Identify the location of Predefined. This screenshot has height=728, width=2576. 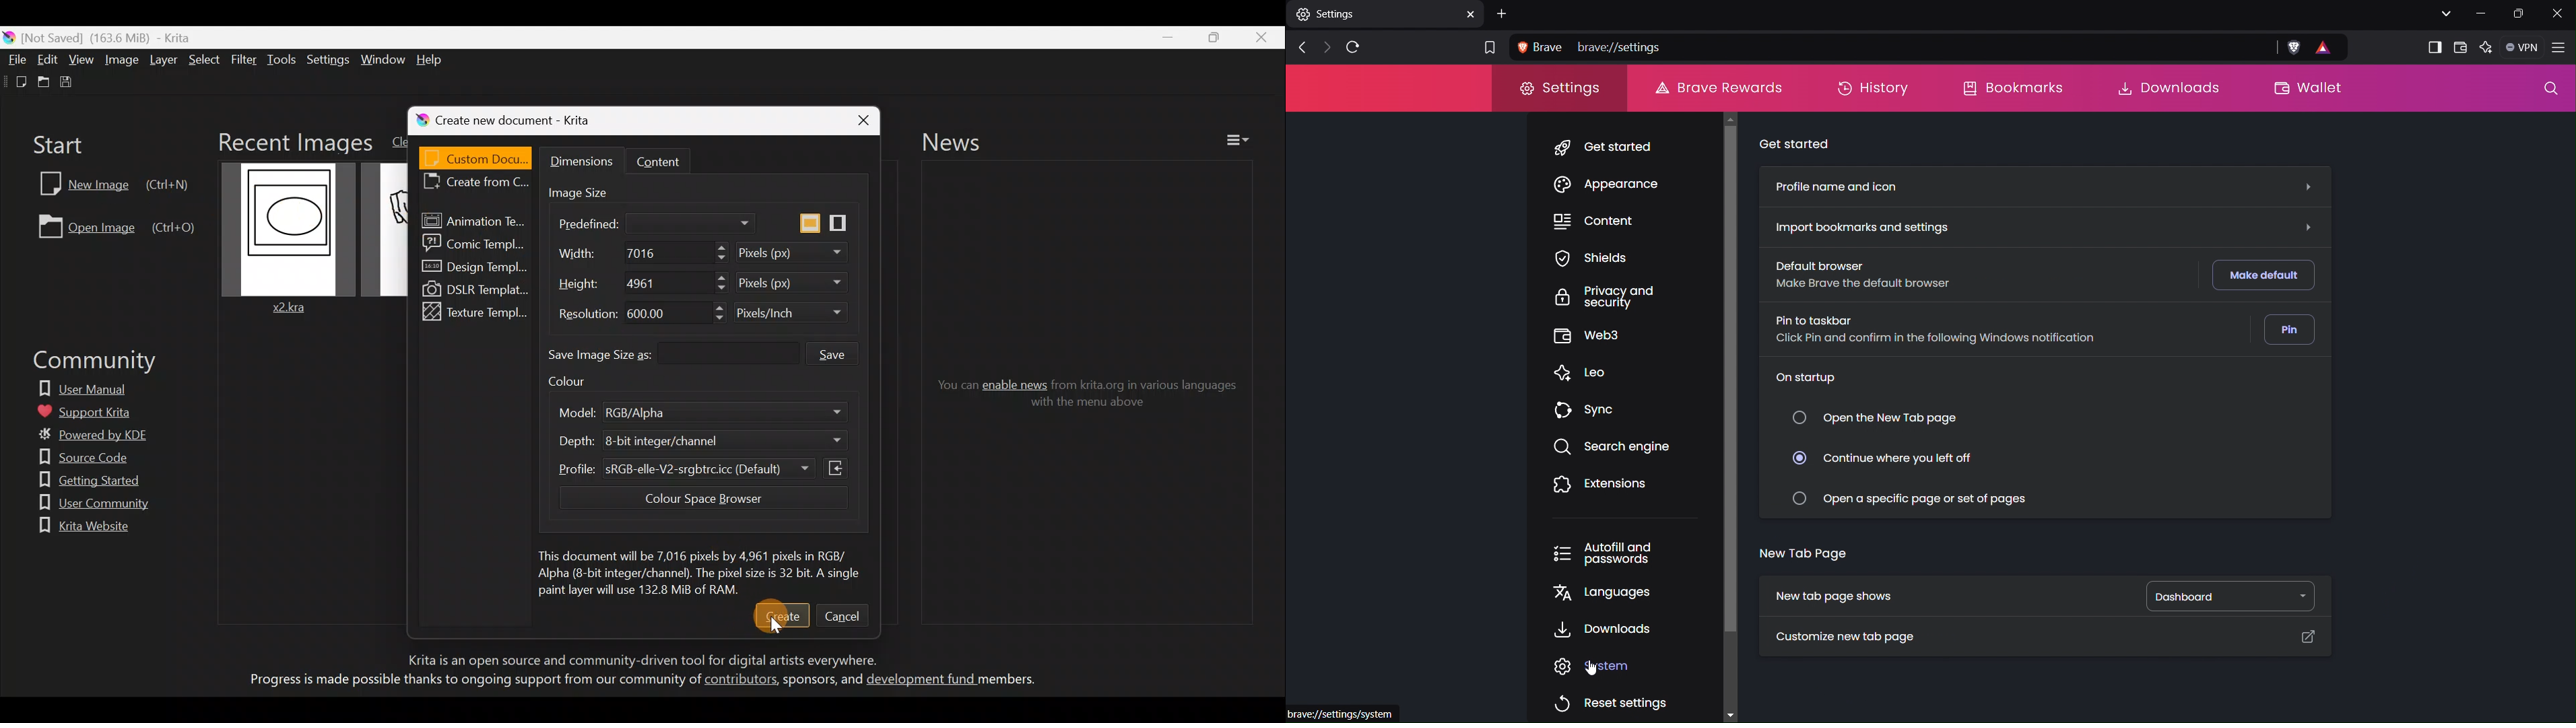
(650, 222).